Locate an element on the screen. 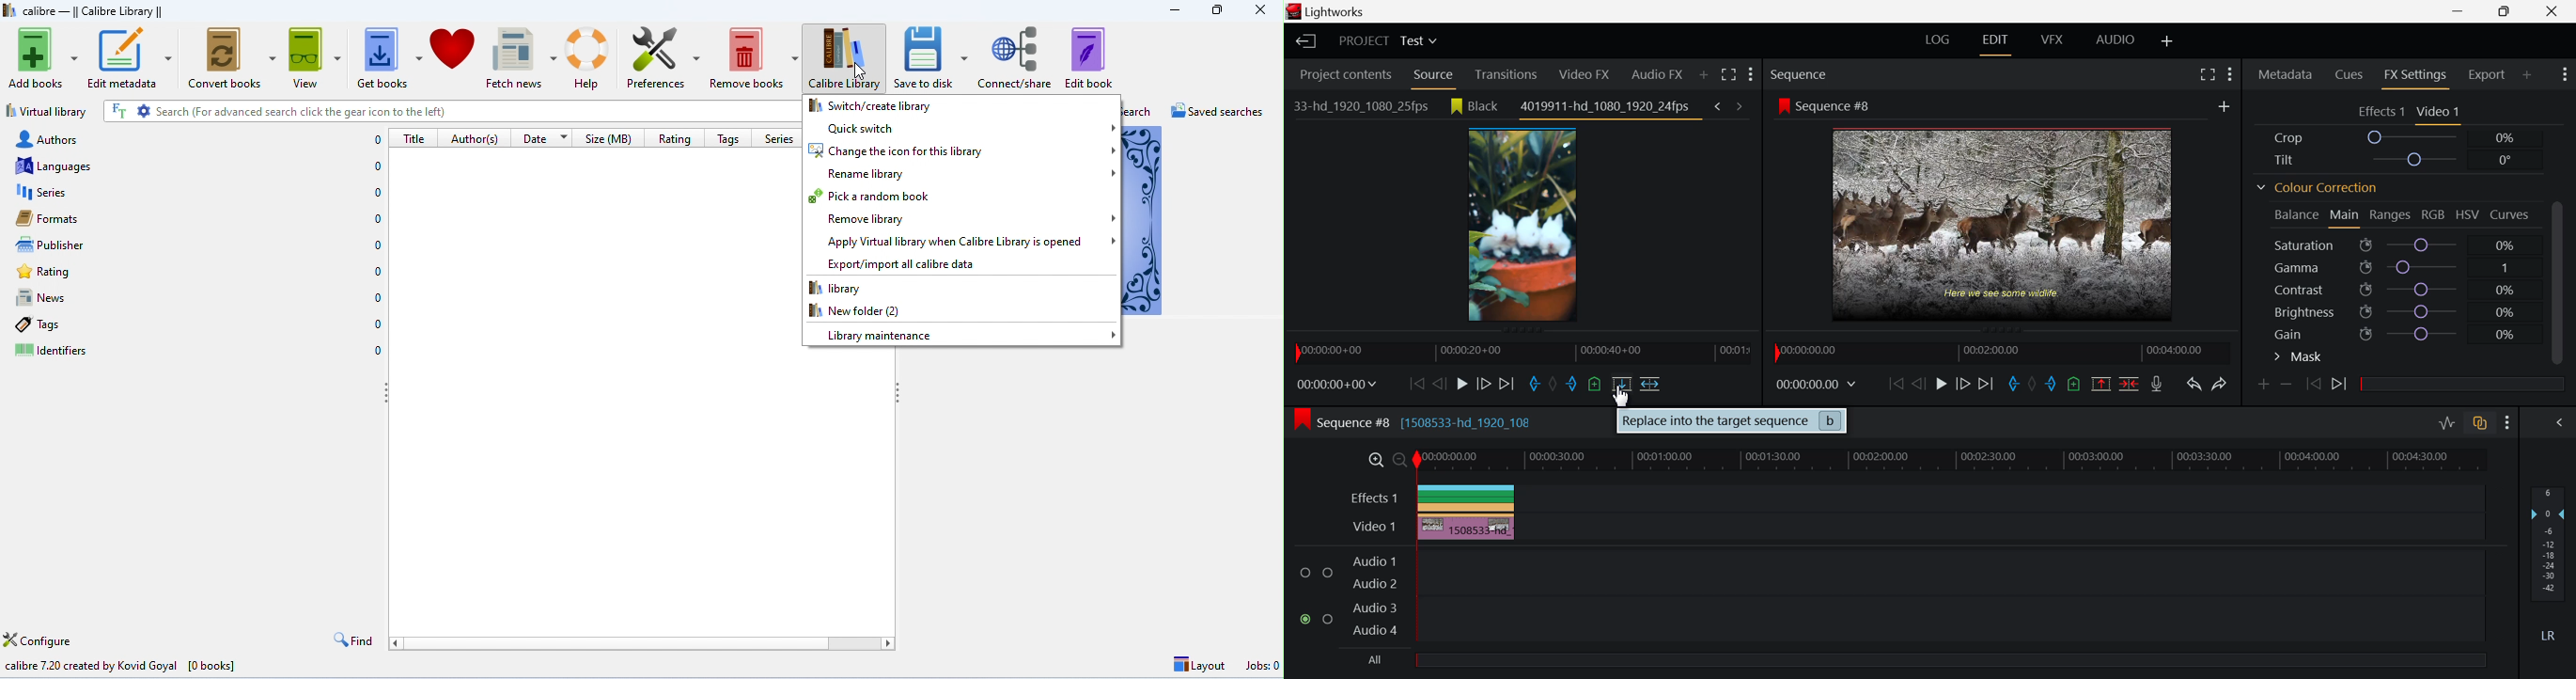  virtual library is located at coordinates (47, 111).